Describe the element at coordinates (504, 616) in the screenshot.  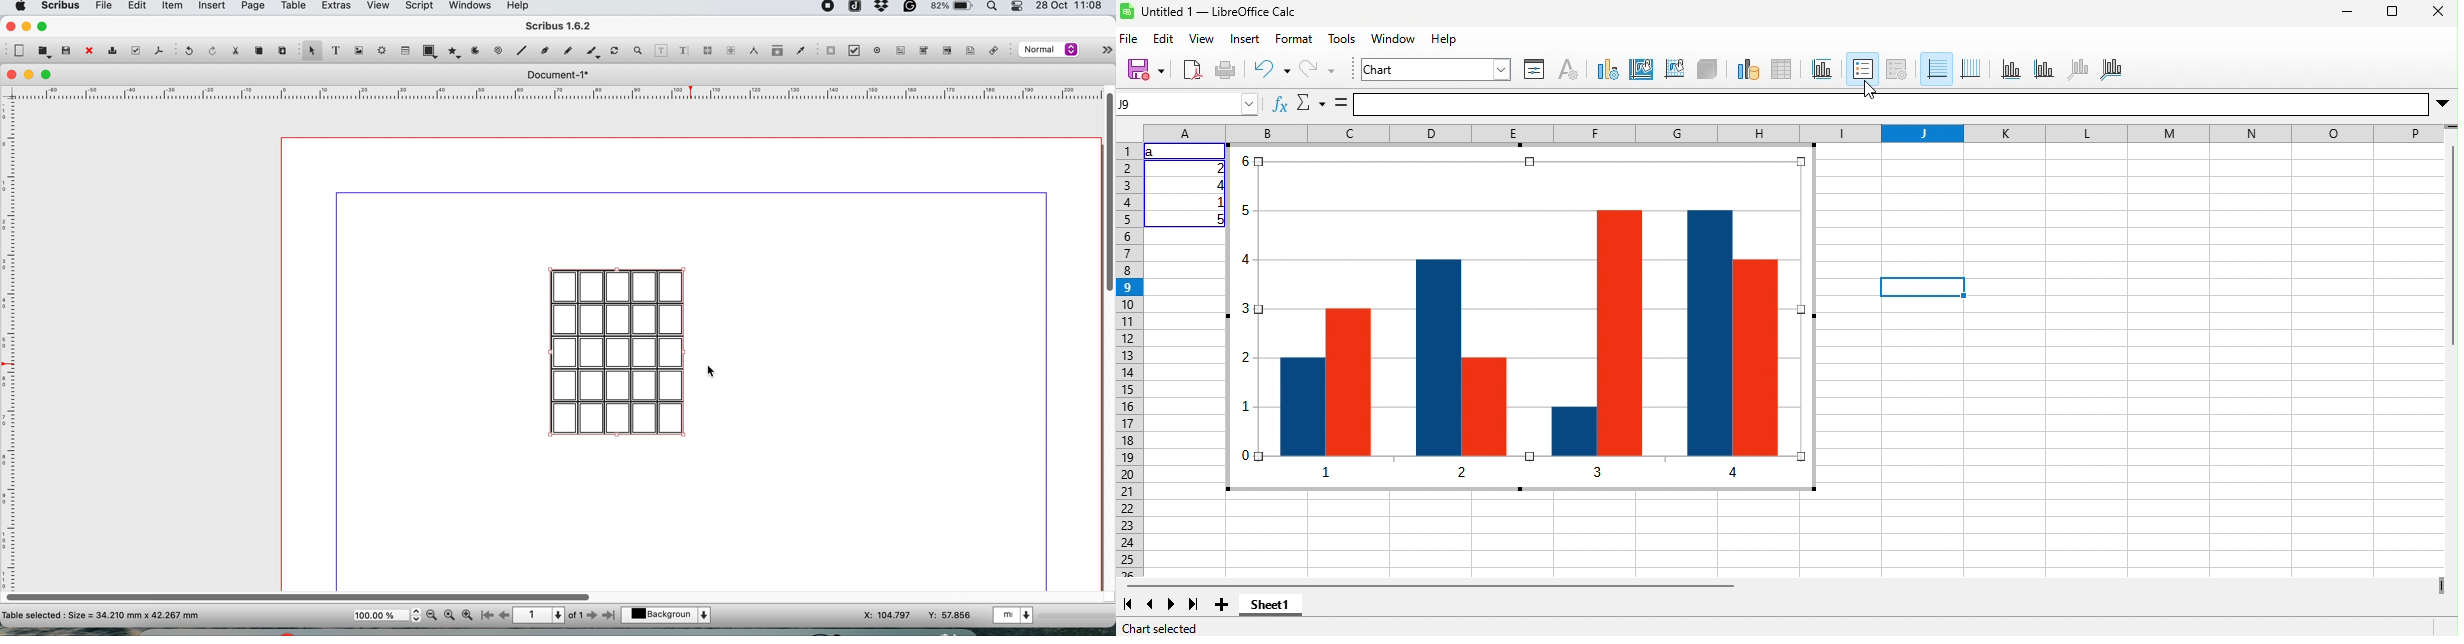
I see `go to previous page` at that location.